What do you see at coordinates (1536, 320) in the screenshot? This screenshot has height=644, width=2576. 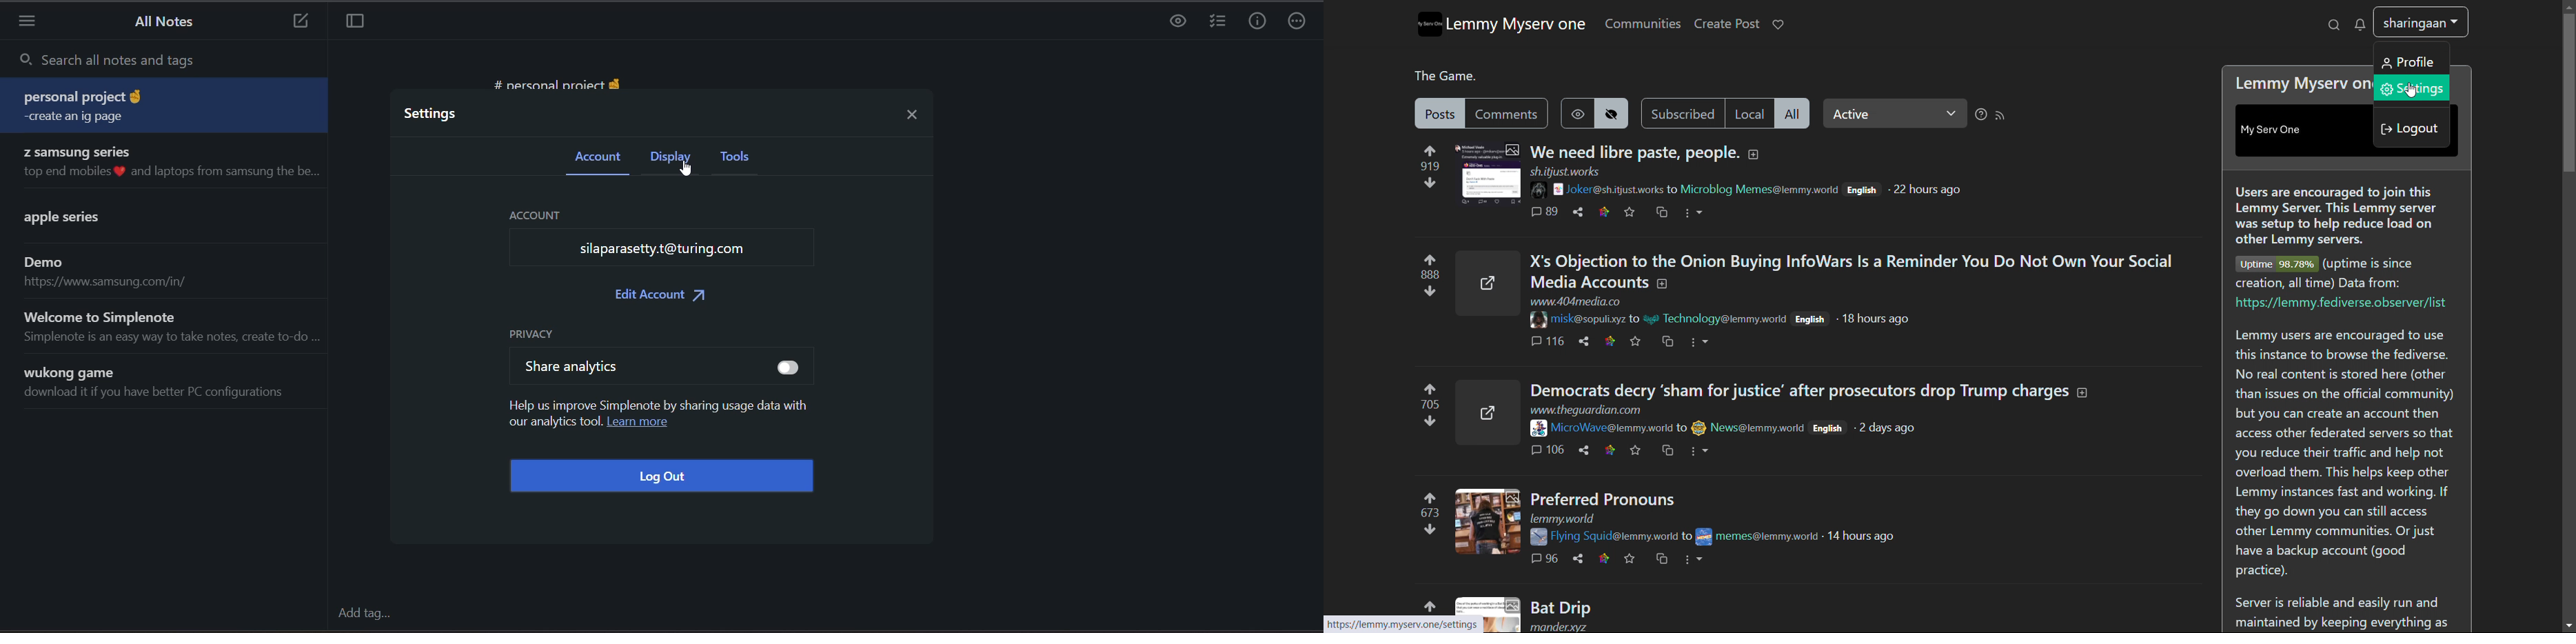 I see `poster display picture` at bounding box center [1536, 320].